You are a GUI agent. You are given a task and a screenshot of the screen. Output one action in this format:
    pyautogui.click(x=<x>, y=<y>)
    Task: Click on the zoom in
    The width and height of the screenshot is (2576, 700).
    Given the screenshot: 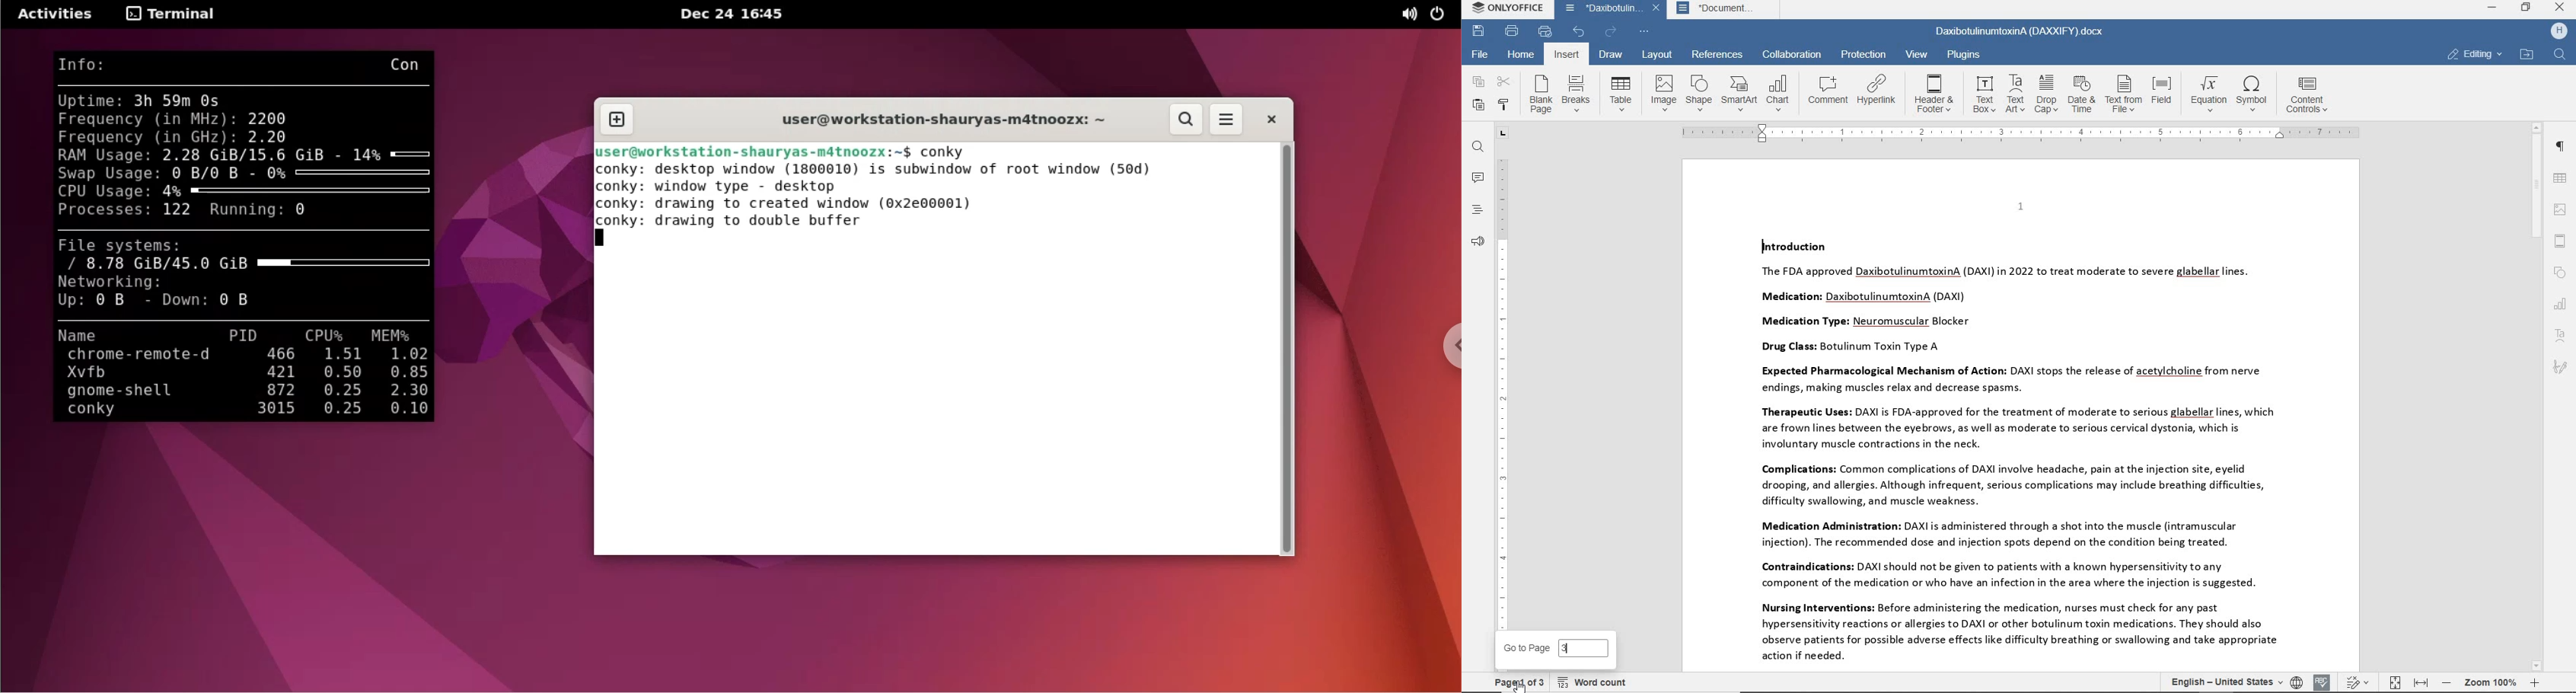 What is the action you would take?
    pyautogui.click(x=2534, y=682)
    